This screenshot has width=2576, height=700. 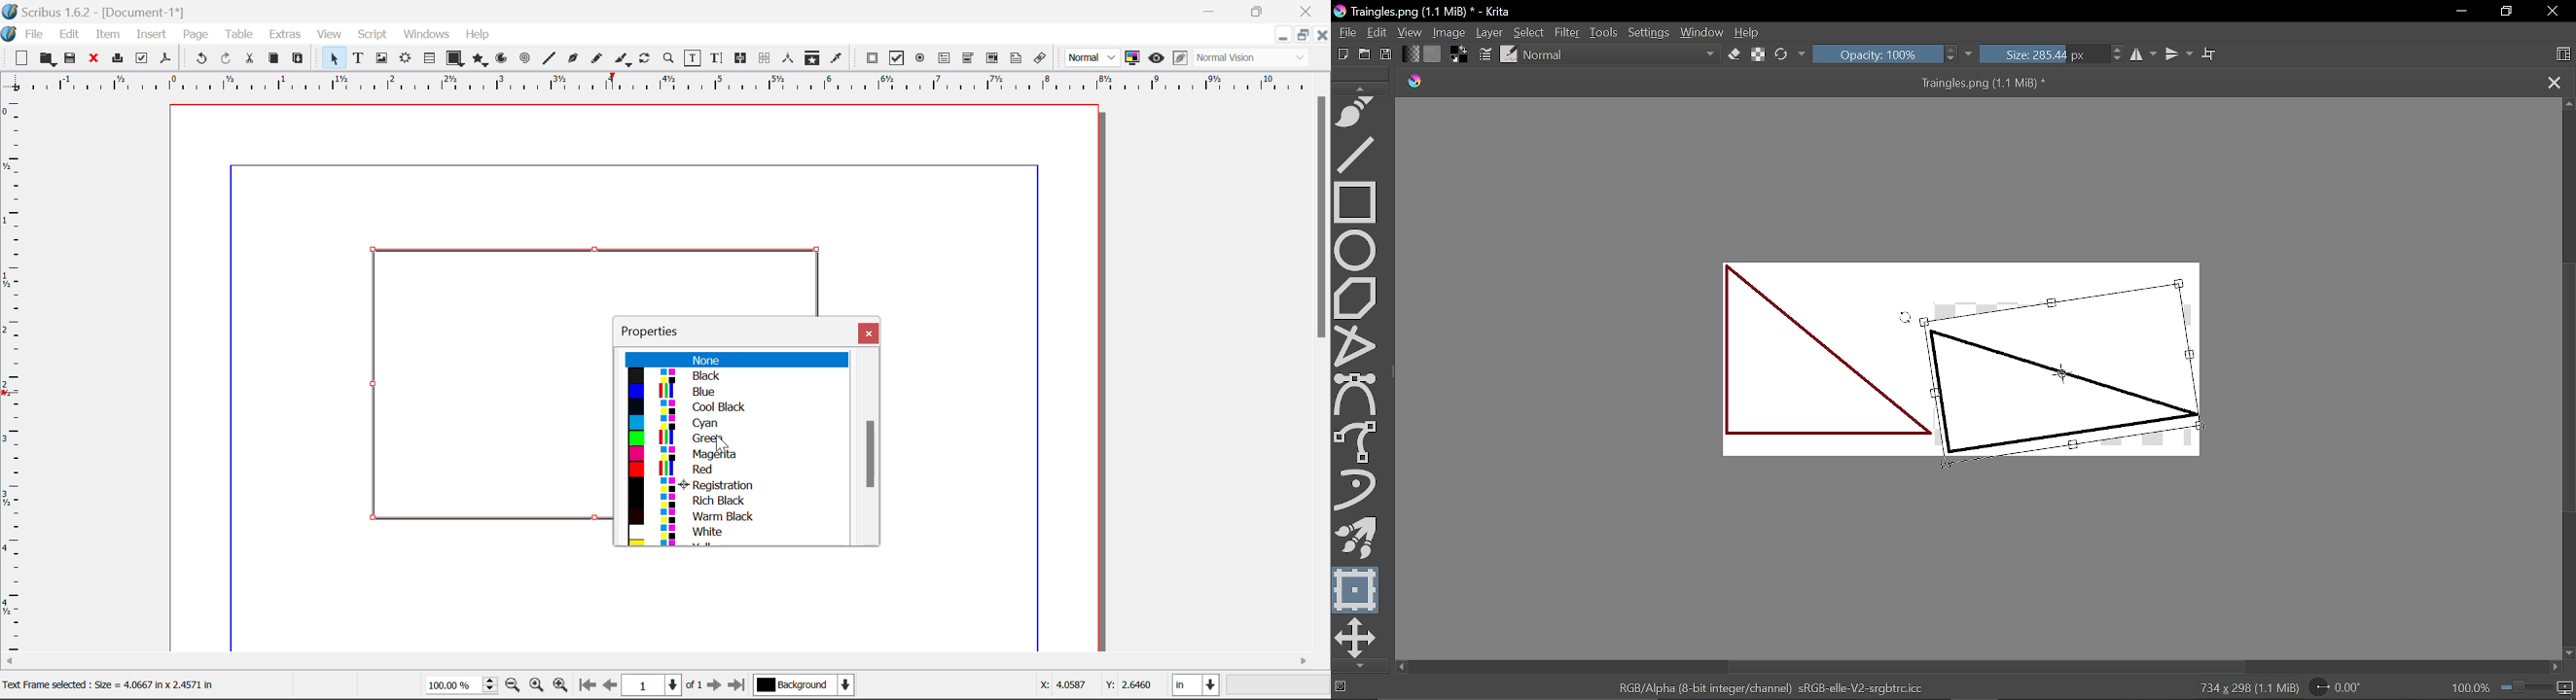 What do you see at coordinates (1377, 33) in the screenshot?
I see `Edit` at bounding box center [1377, 33].